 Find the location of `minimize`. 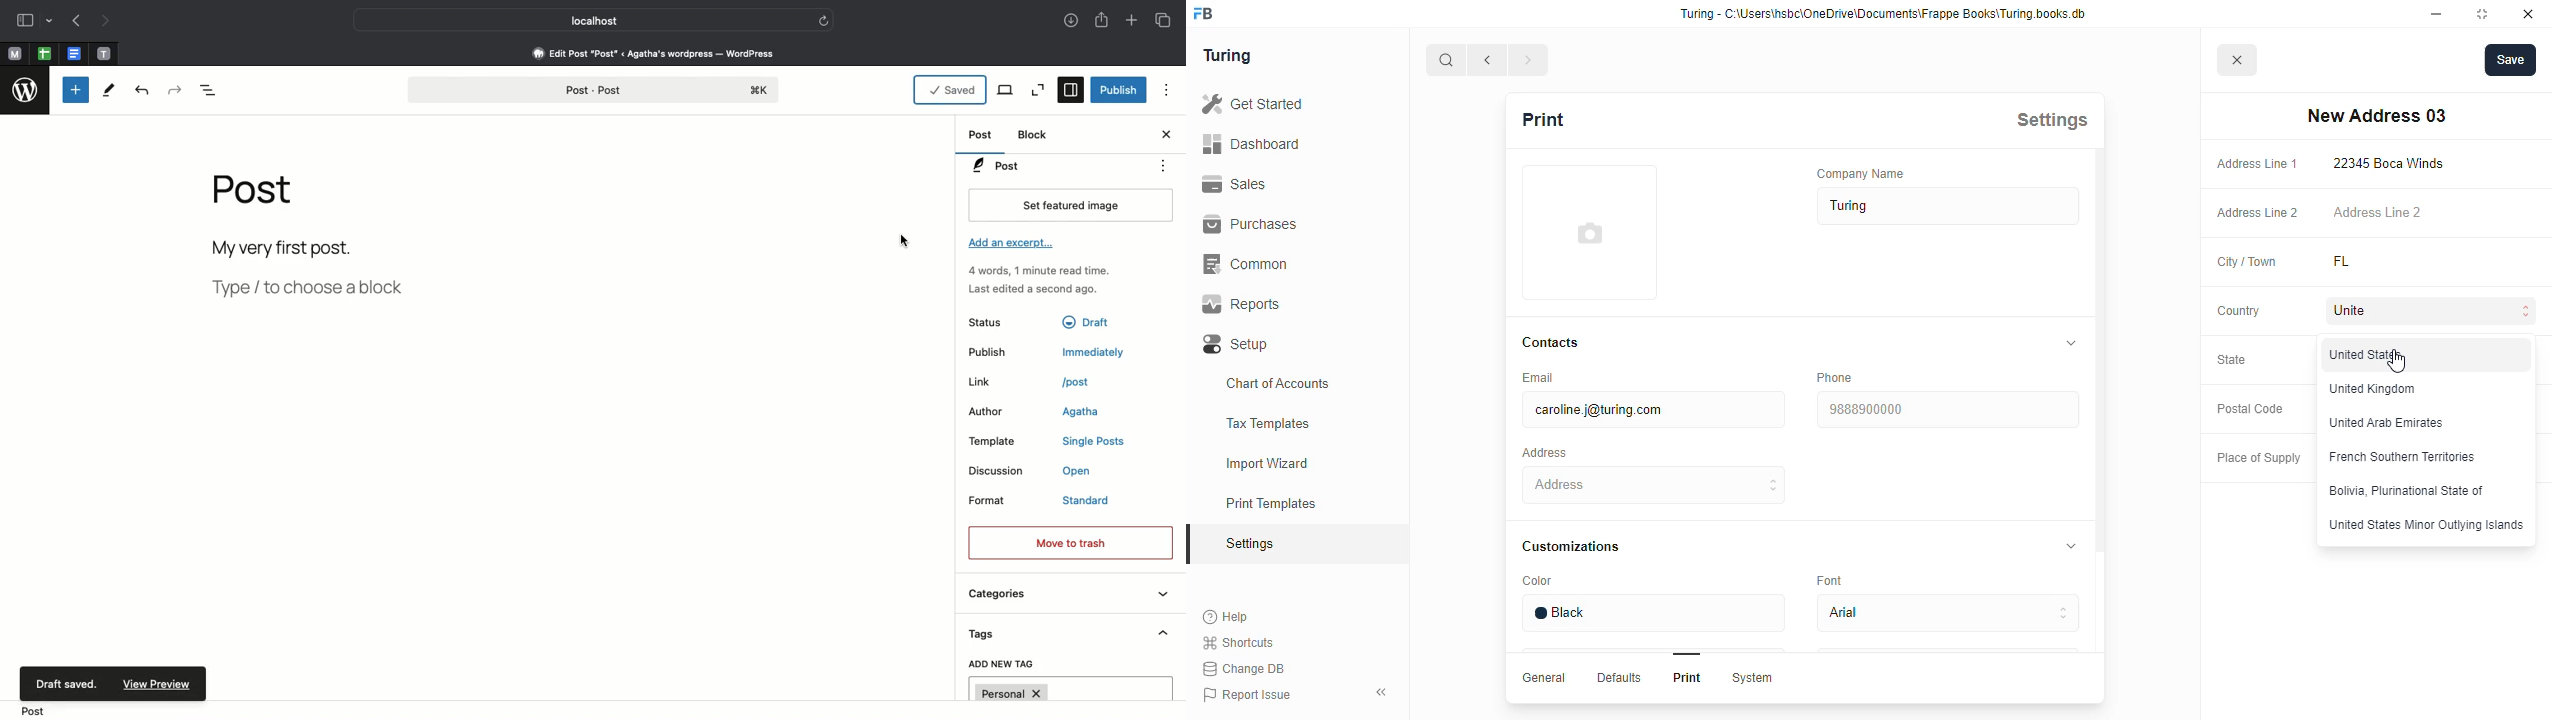

minimize is located at coordinates (2437, 14).